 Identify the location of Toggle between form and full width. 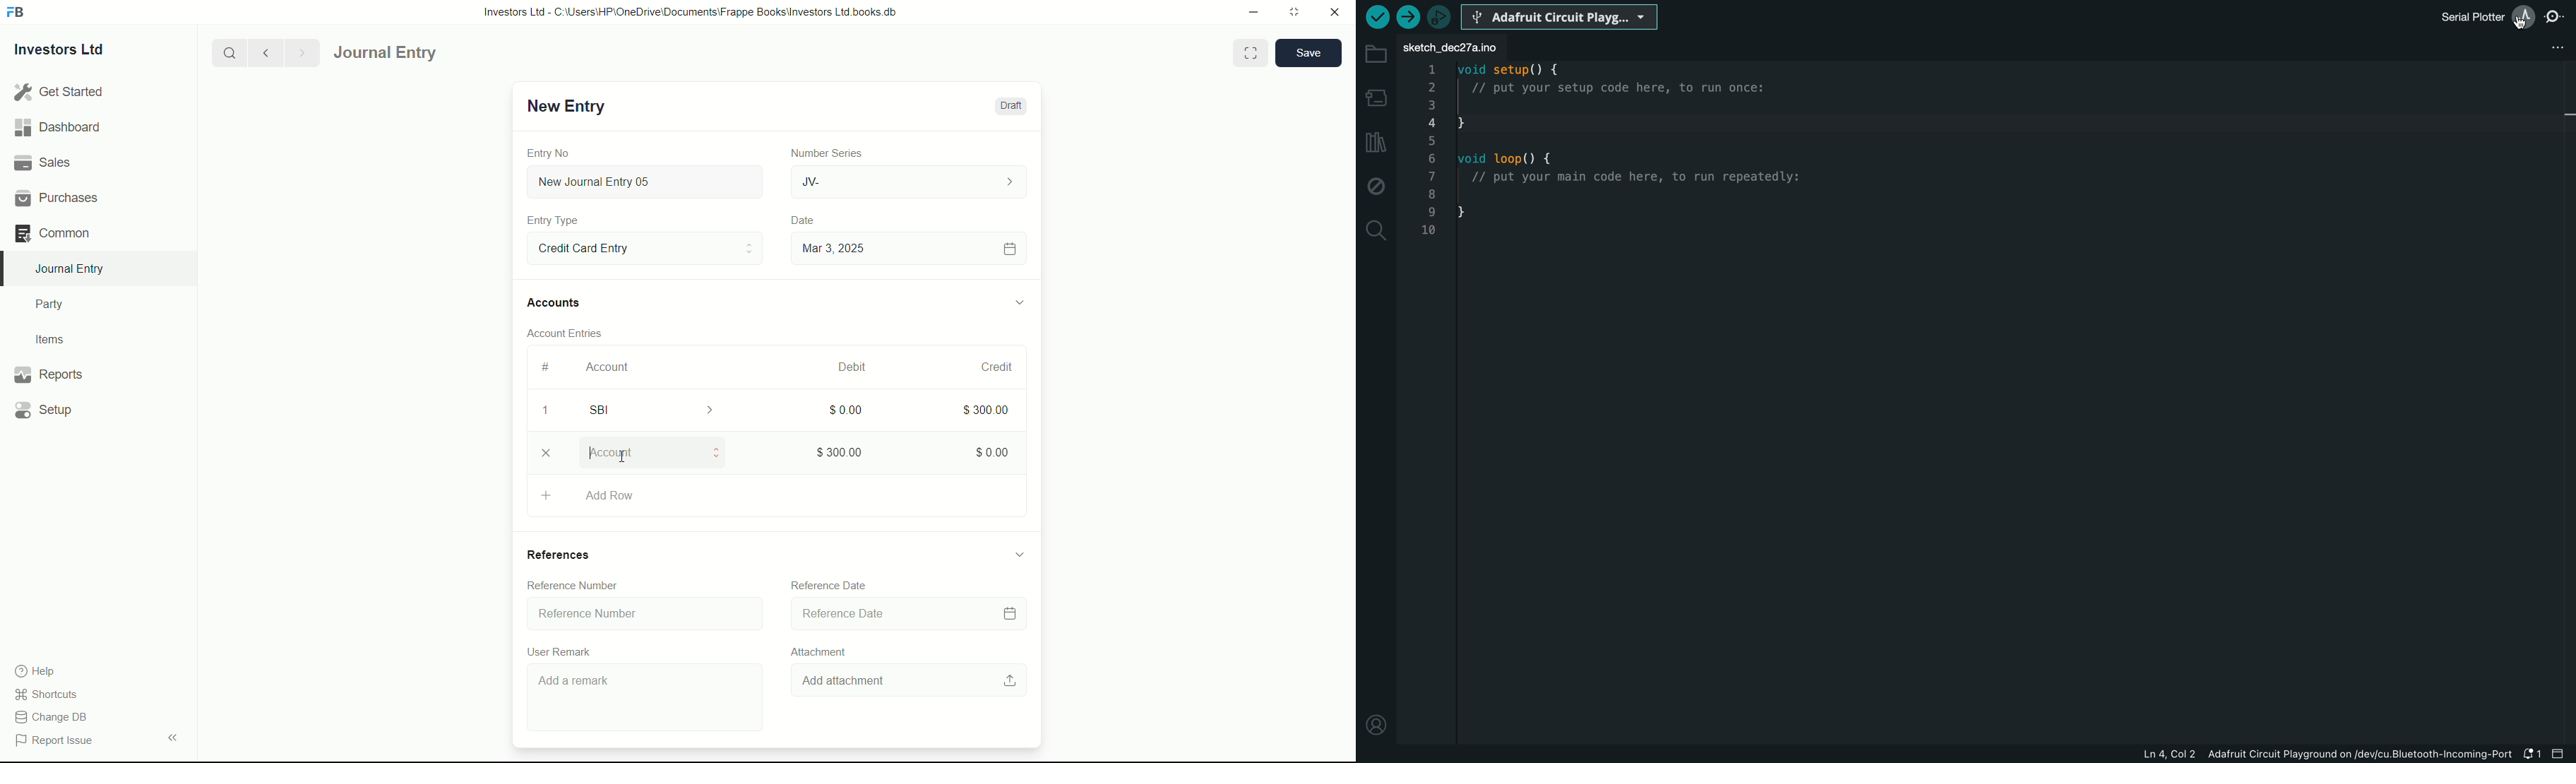
(1251, 53).